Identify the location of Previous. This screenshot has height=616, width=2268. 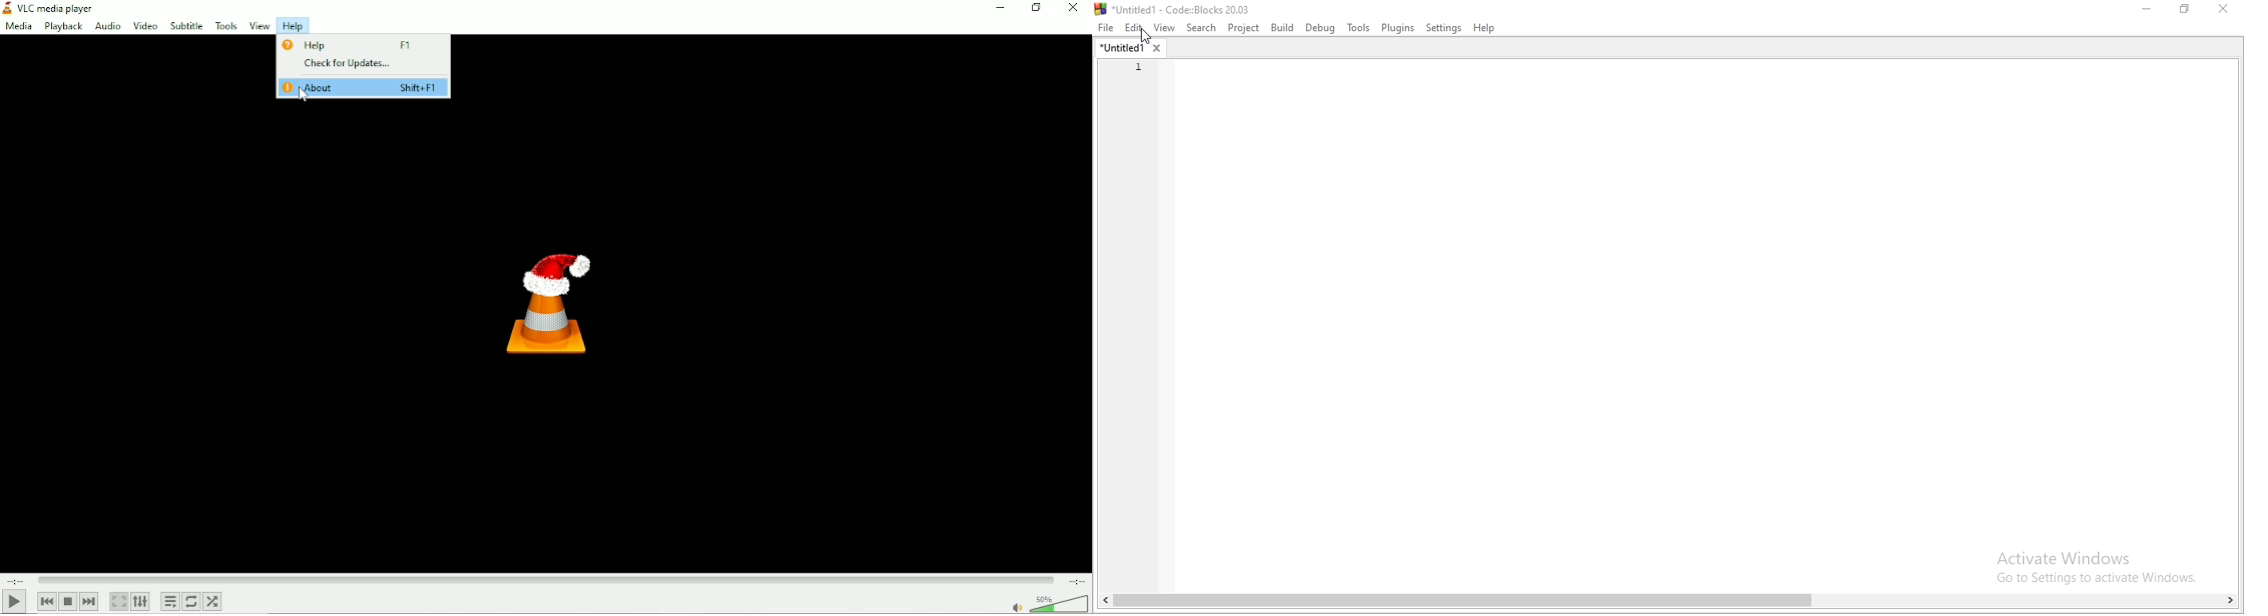
(47, 601).